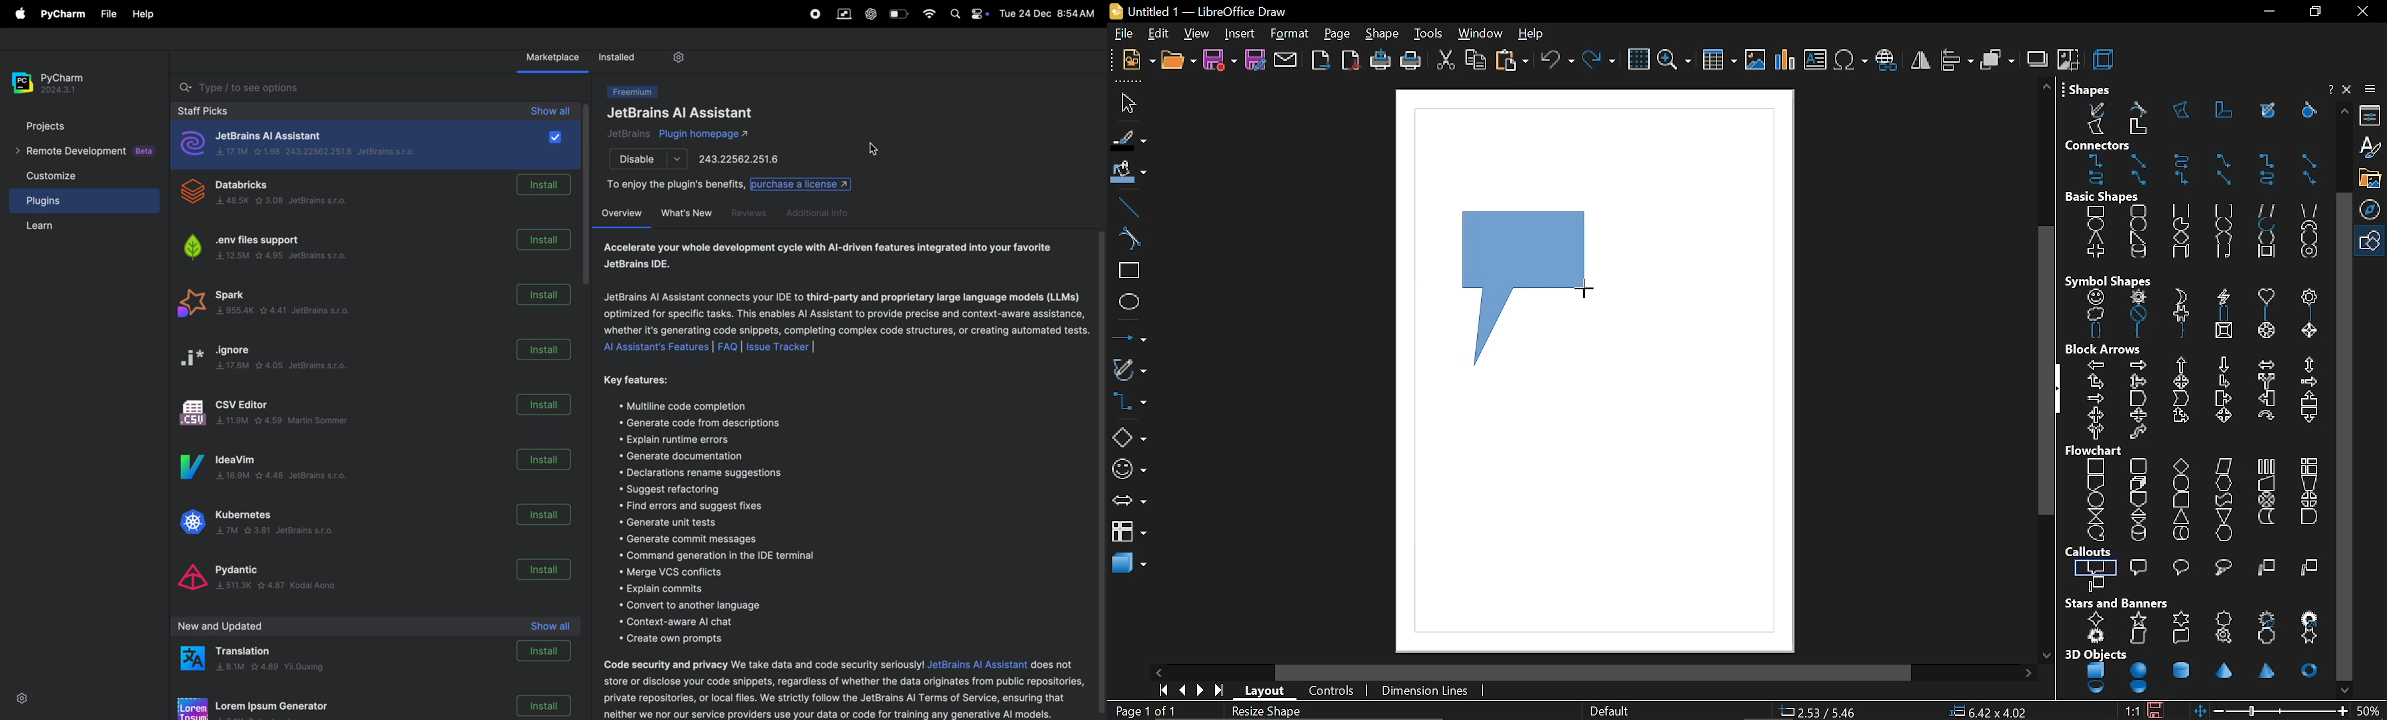 The height and width of the screenshot is (728, 2408). I want to click on restore down, so click(2313, 12).